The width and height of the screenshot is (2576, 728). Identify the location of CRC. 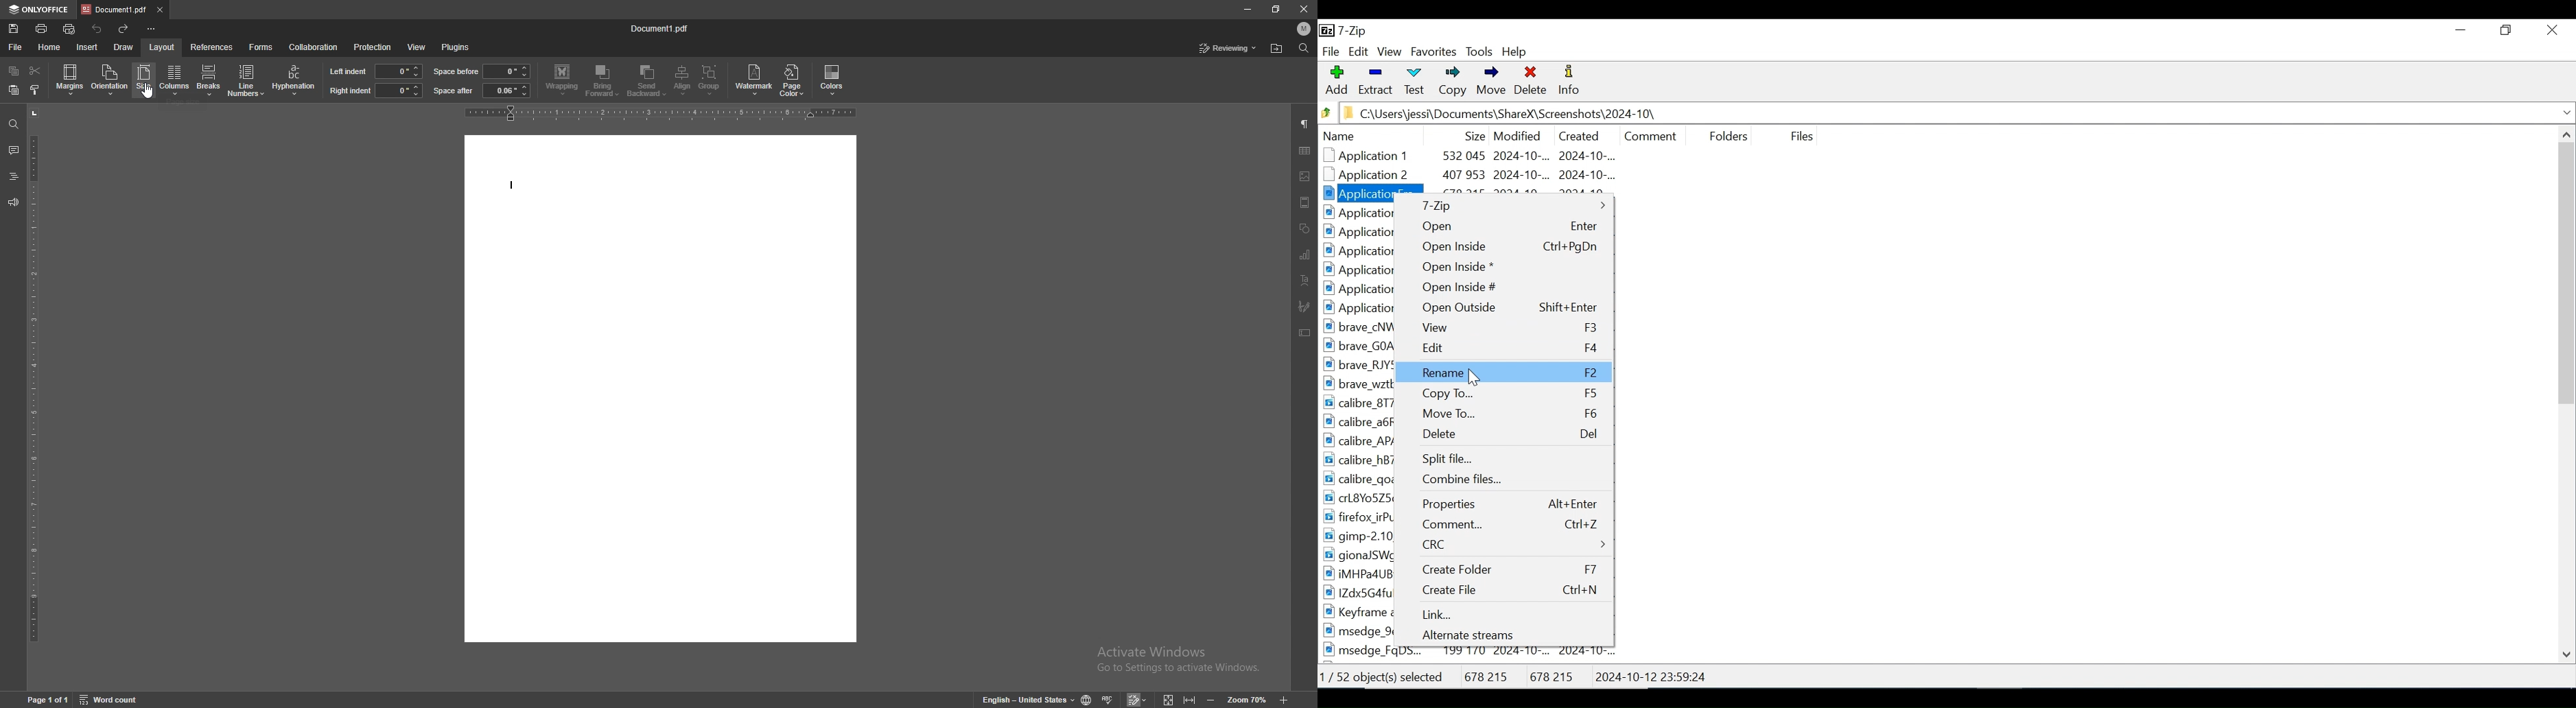
(1504, 543).